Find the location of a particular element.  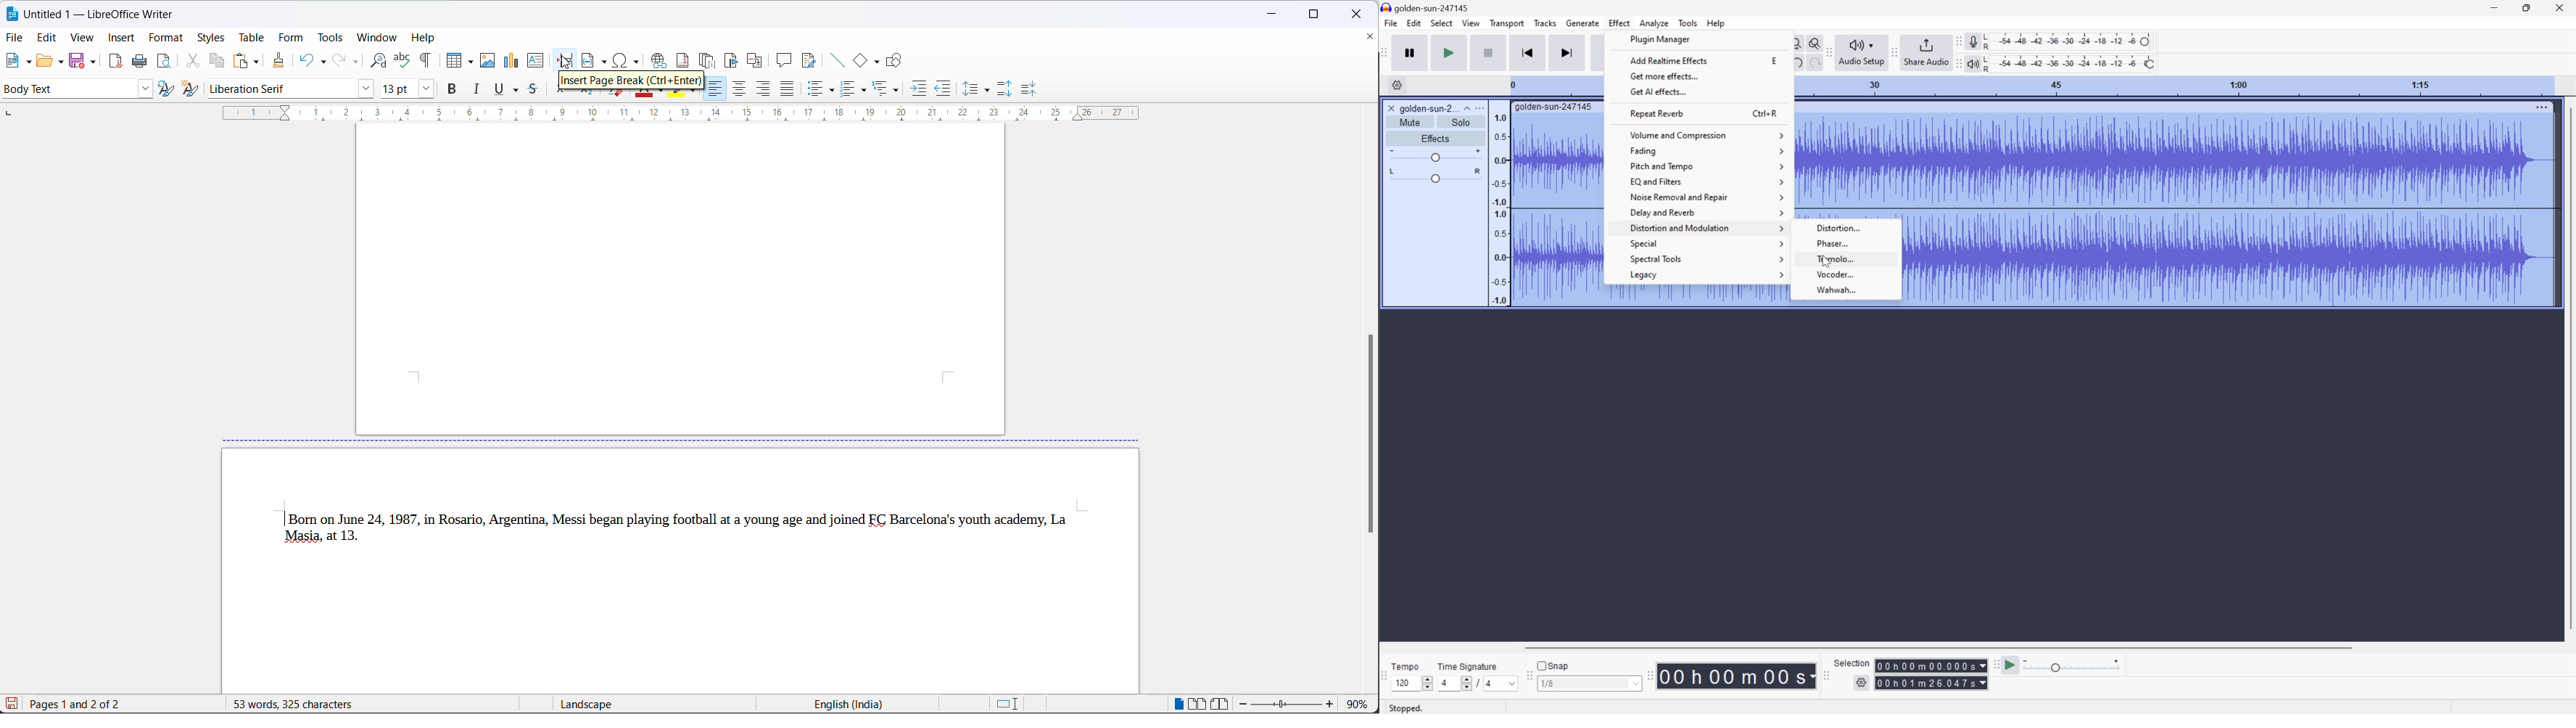

insert line is located at coordinates (838, 61).